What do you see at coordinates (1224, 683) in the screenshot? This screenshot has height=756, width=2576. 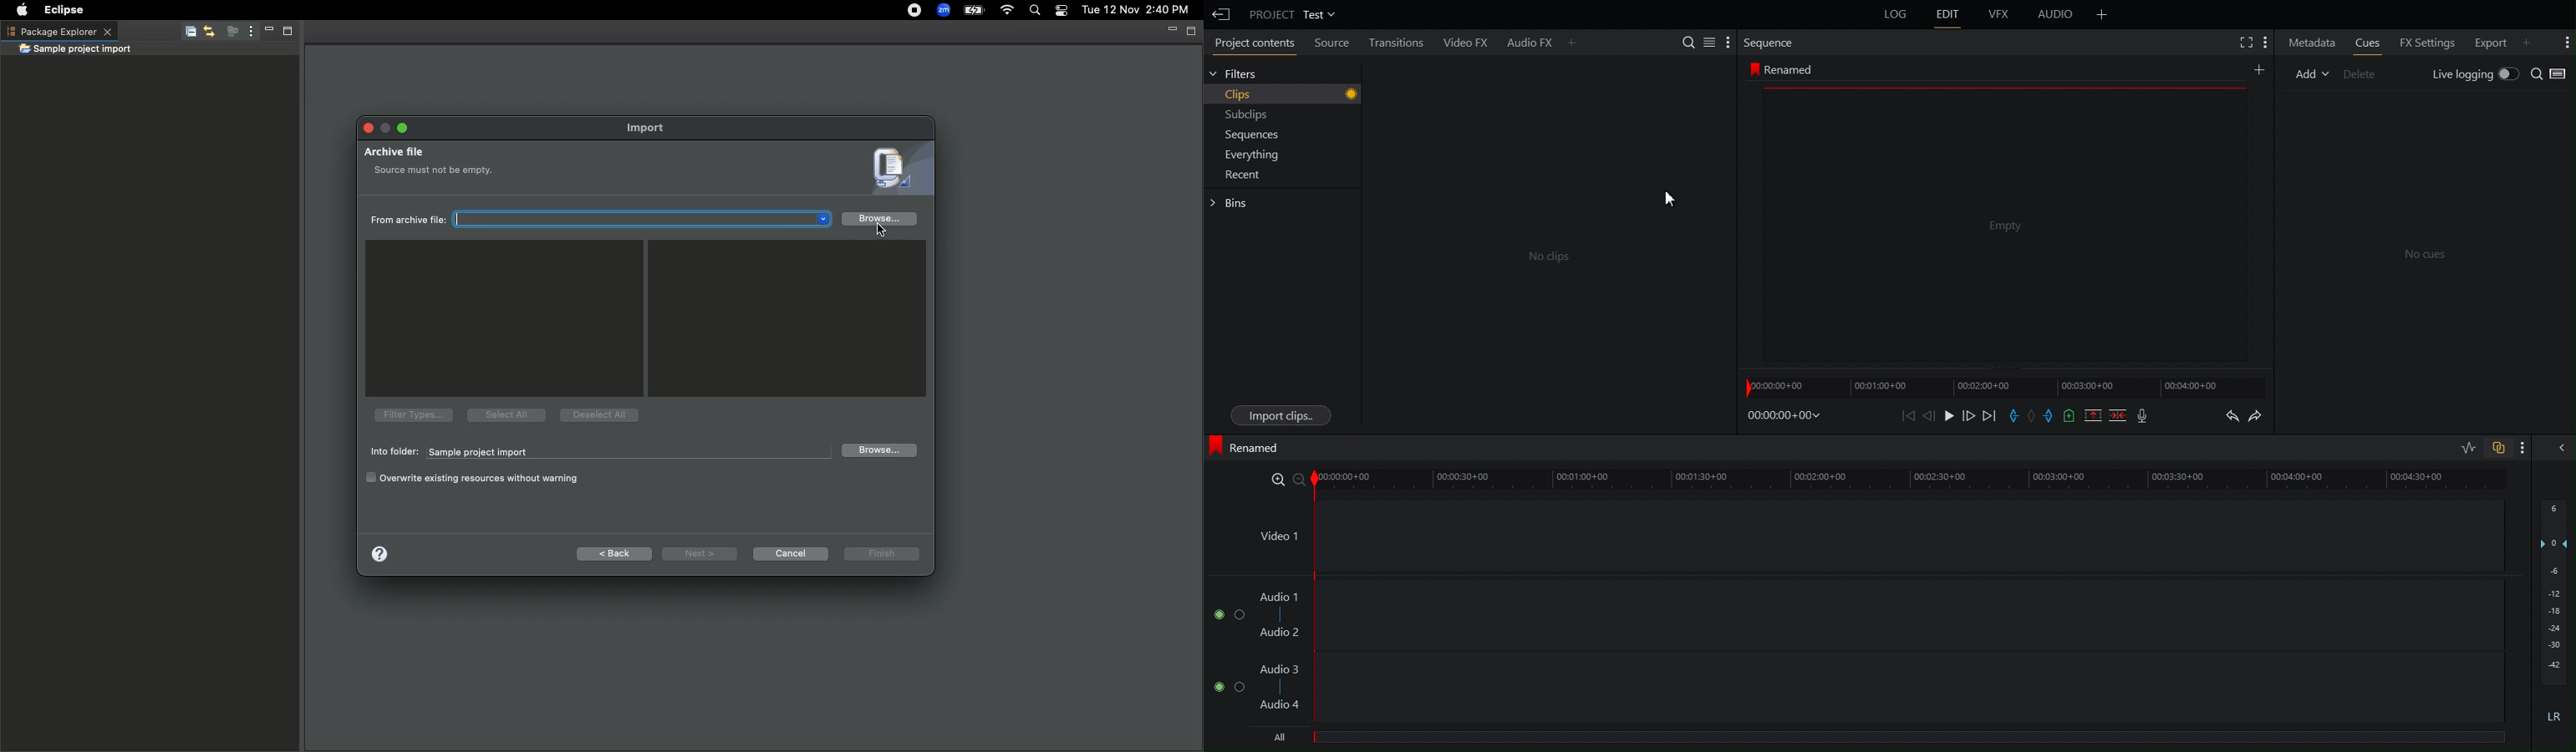 I see `Audio Channel 2` at bounding box center [1224, 683].